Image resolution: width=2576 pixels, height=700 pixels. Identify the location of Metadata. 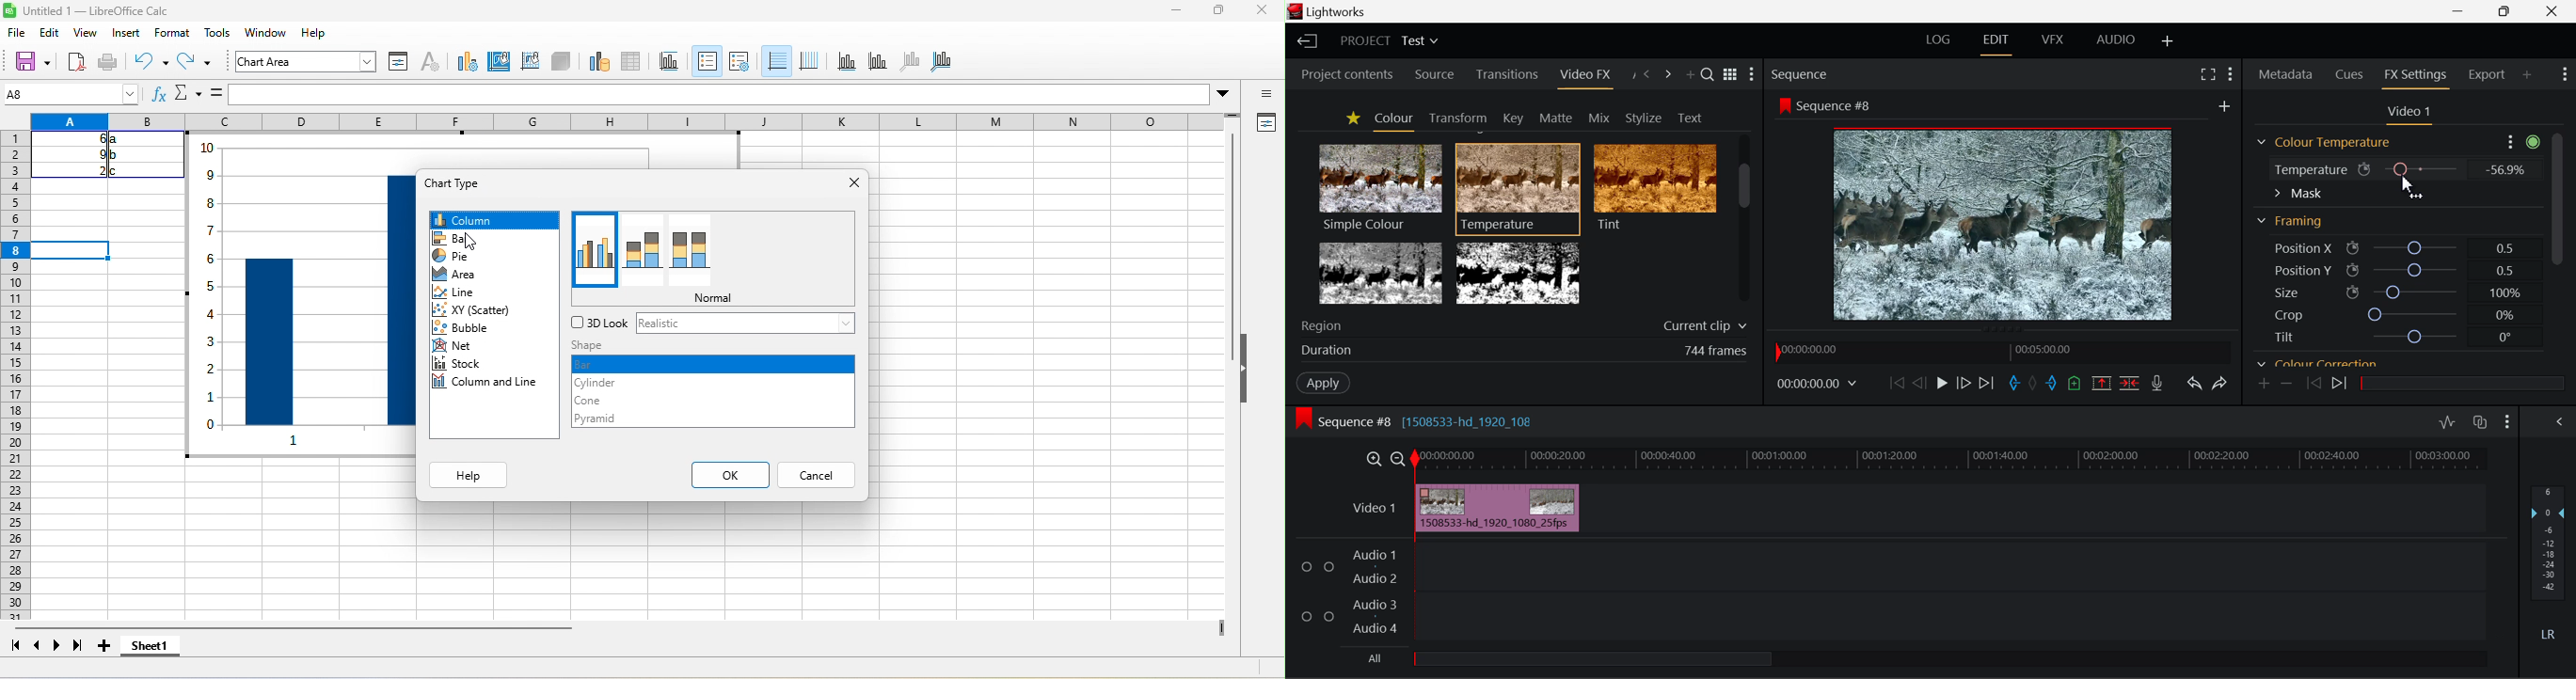
(2285, 74).